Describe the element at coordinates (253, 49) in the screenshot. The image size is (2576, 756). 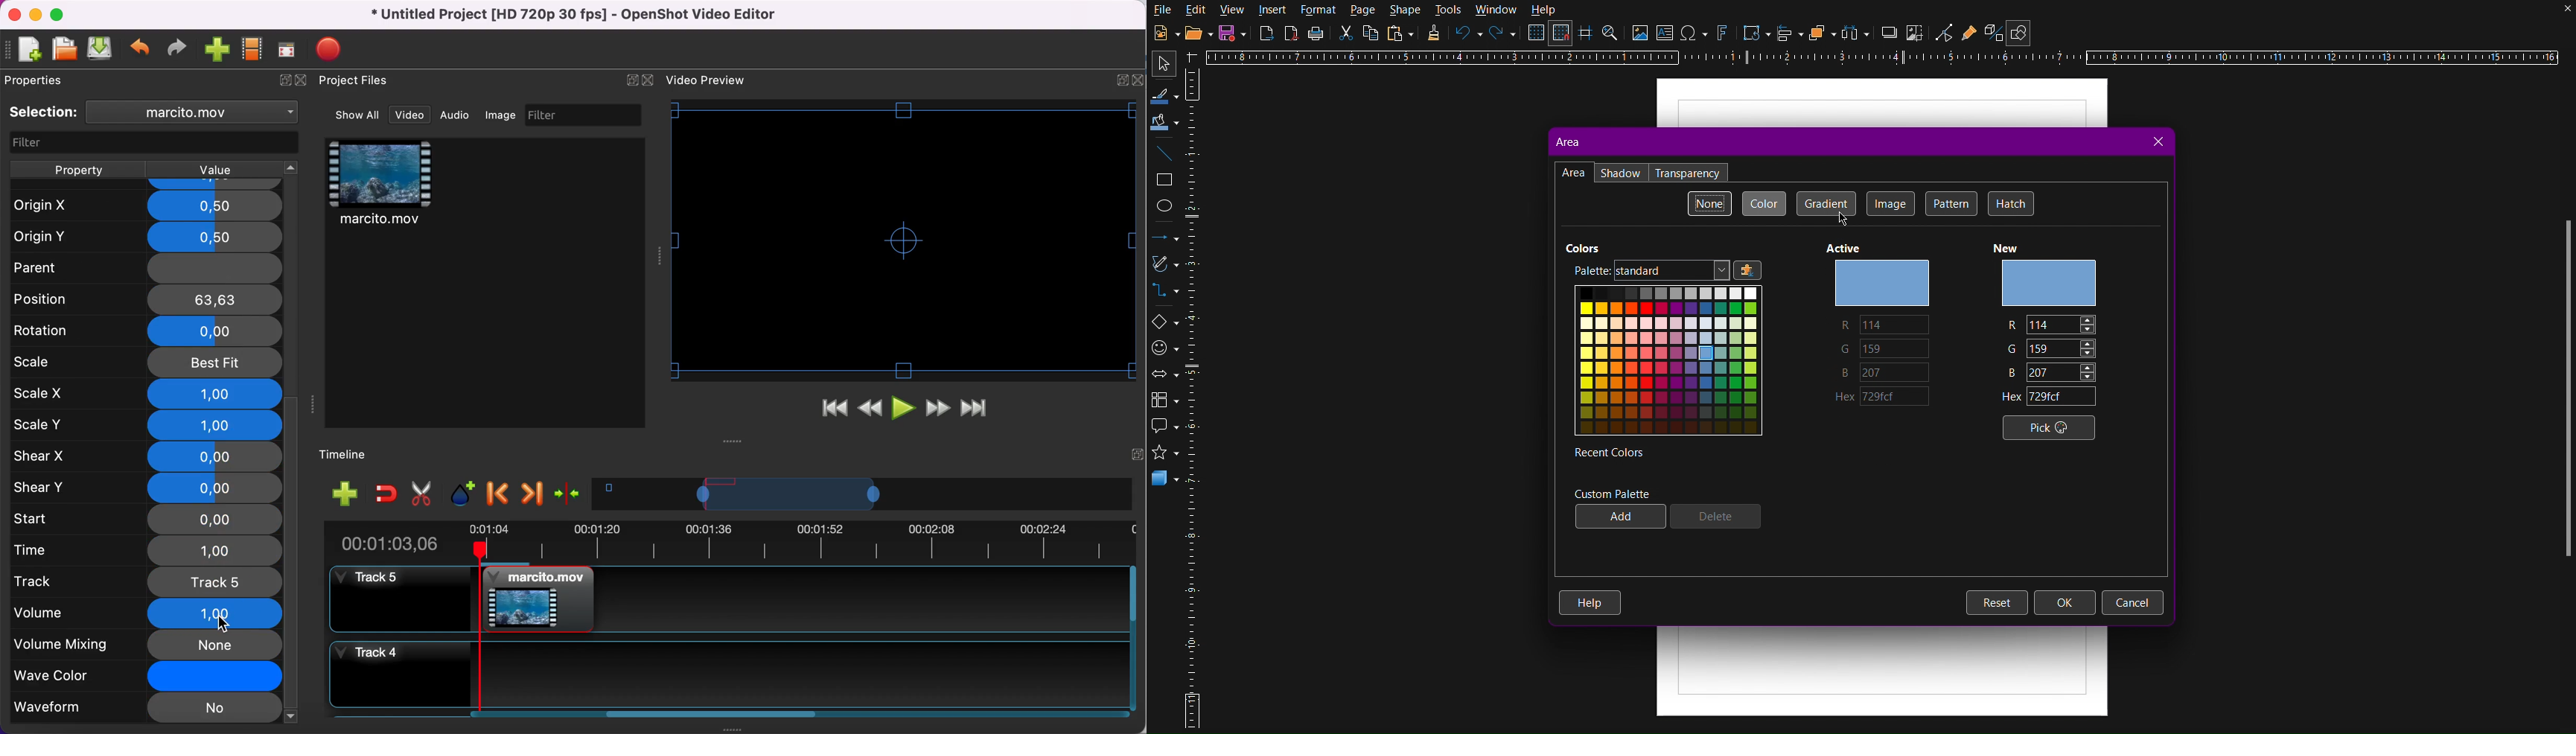
I see `choose profile` at that location.